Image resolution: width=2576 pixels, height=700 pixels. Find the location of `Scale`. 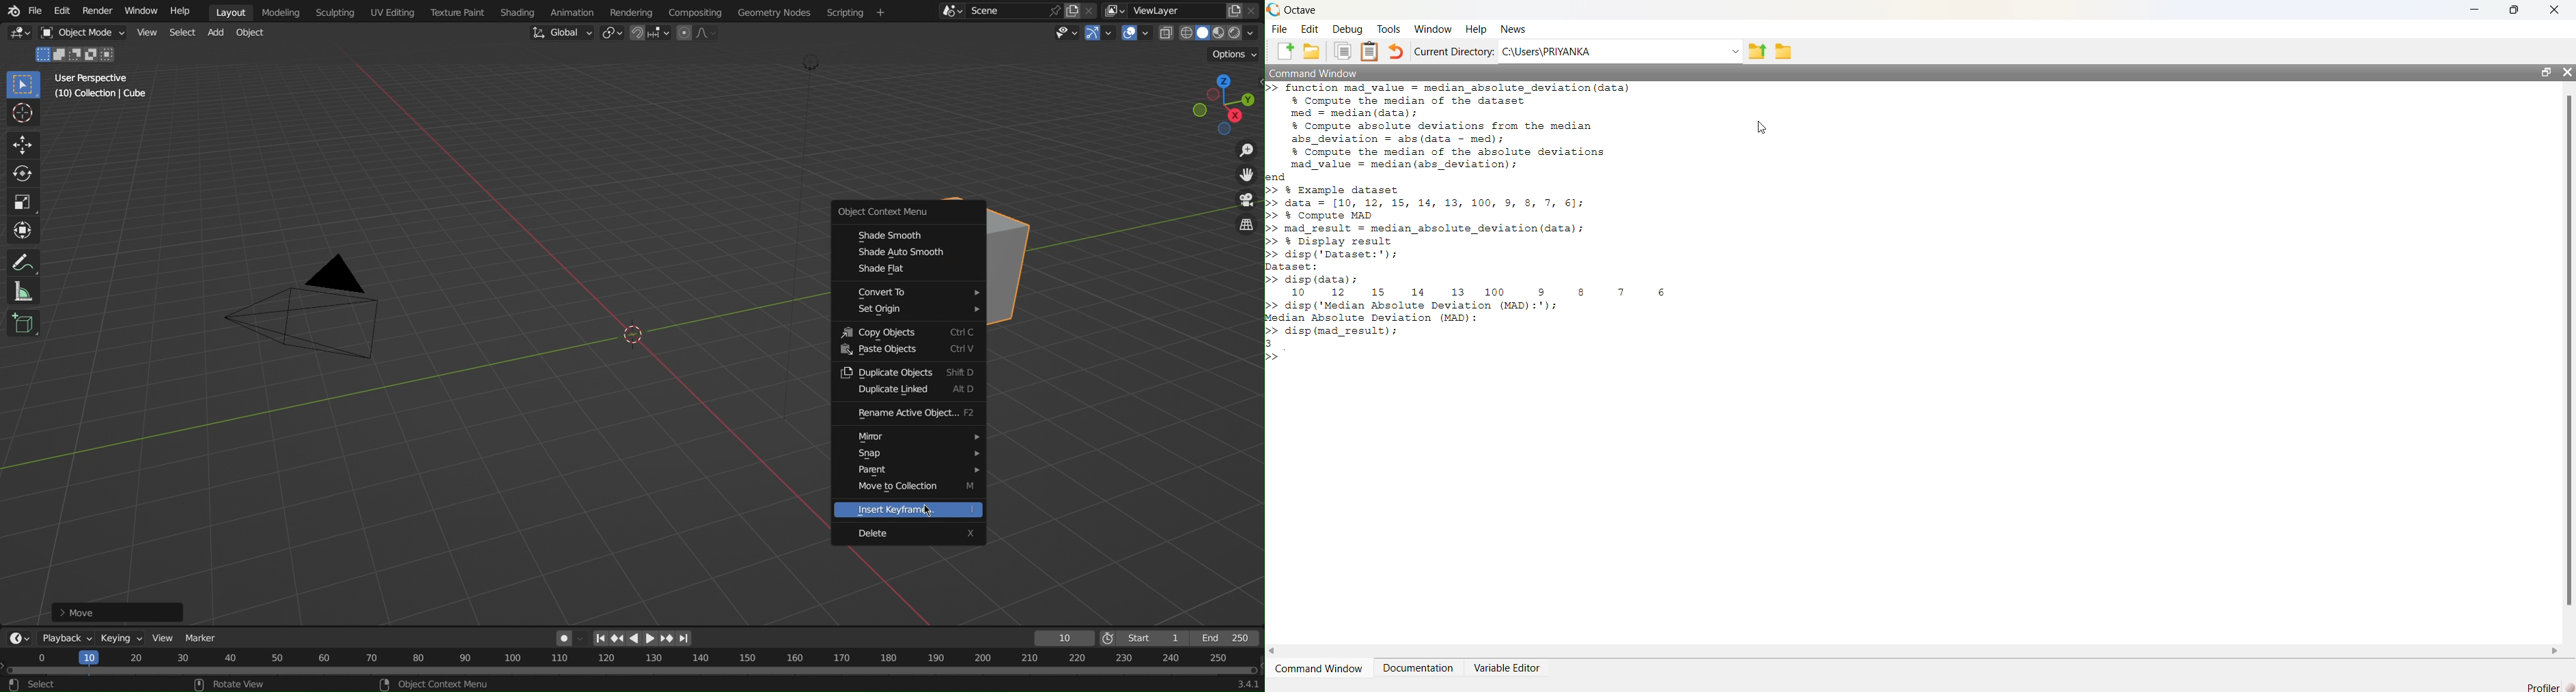

Scale is located at coordinates (24, 199).